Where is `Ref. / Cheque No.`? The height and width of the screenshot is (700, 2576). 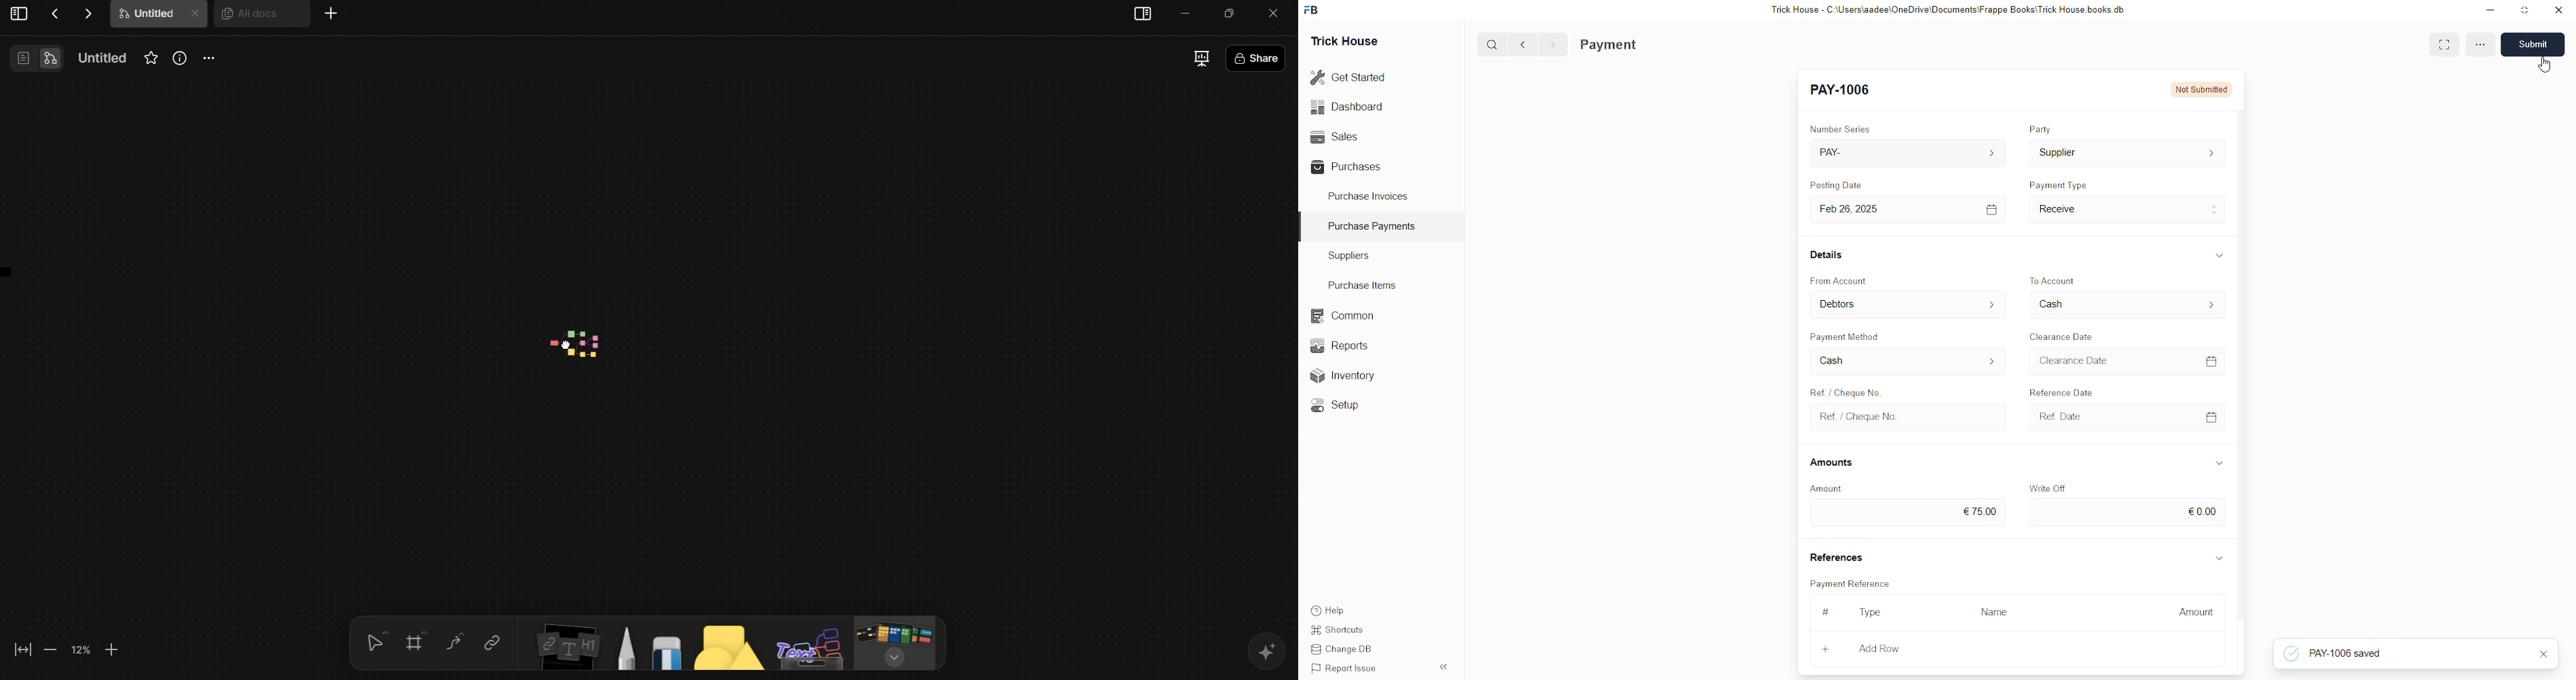
Ref. / Cheque No. is located at coordinates (1906, 416).